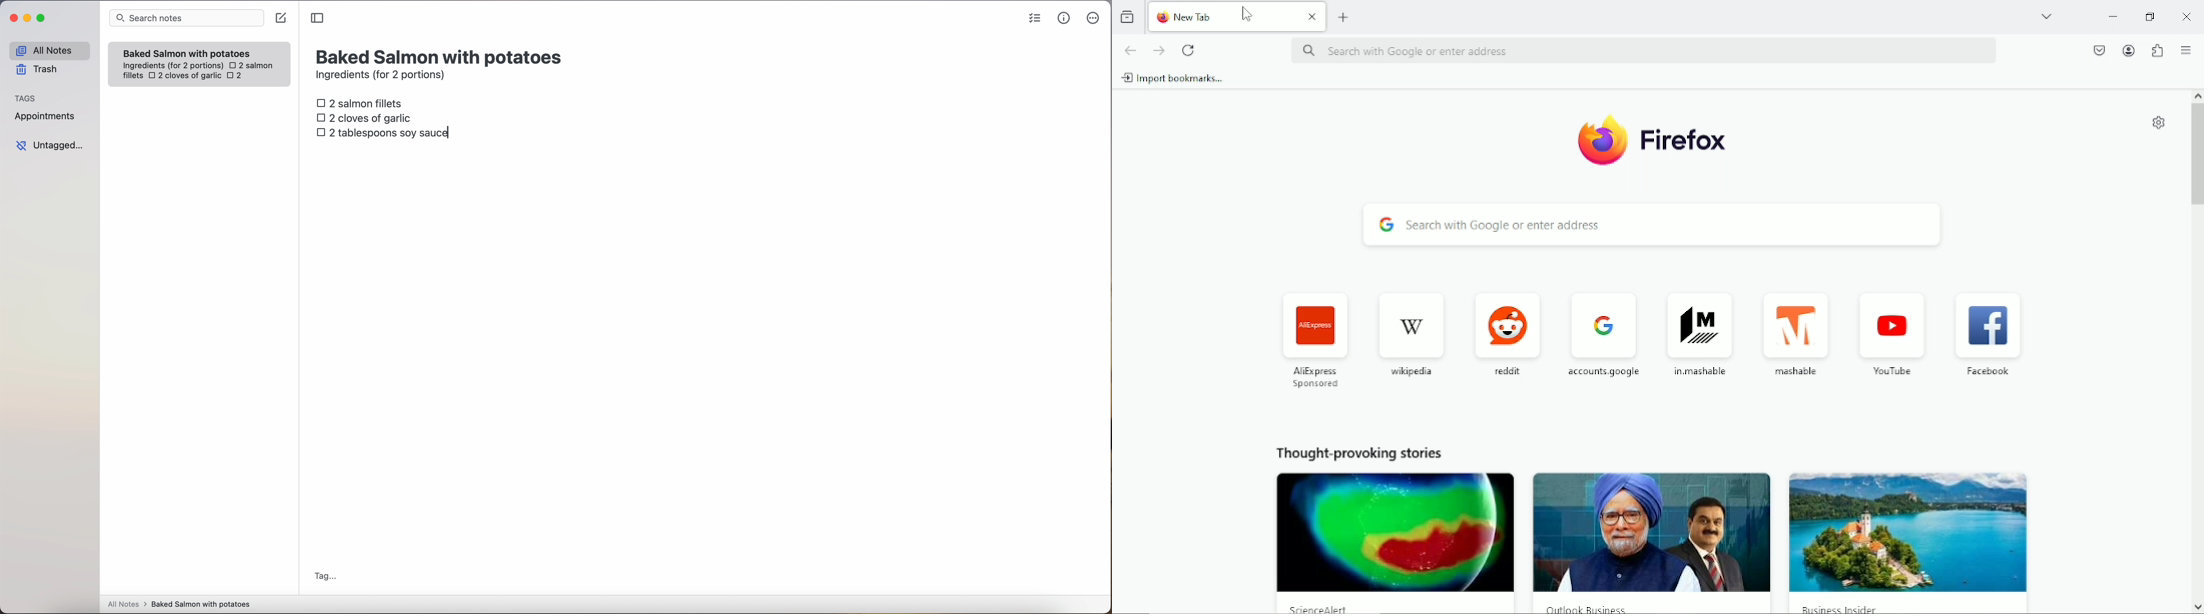  What do you see at coordinates (362, 102) in the screenshot?
I see `2 salmon fillets` at bounding box center [362, 102].